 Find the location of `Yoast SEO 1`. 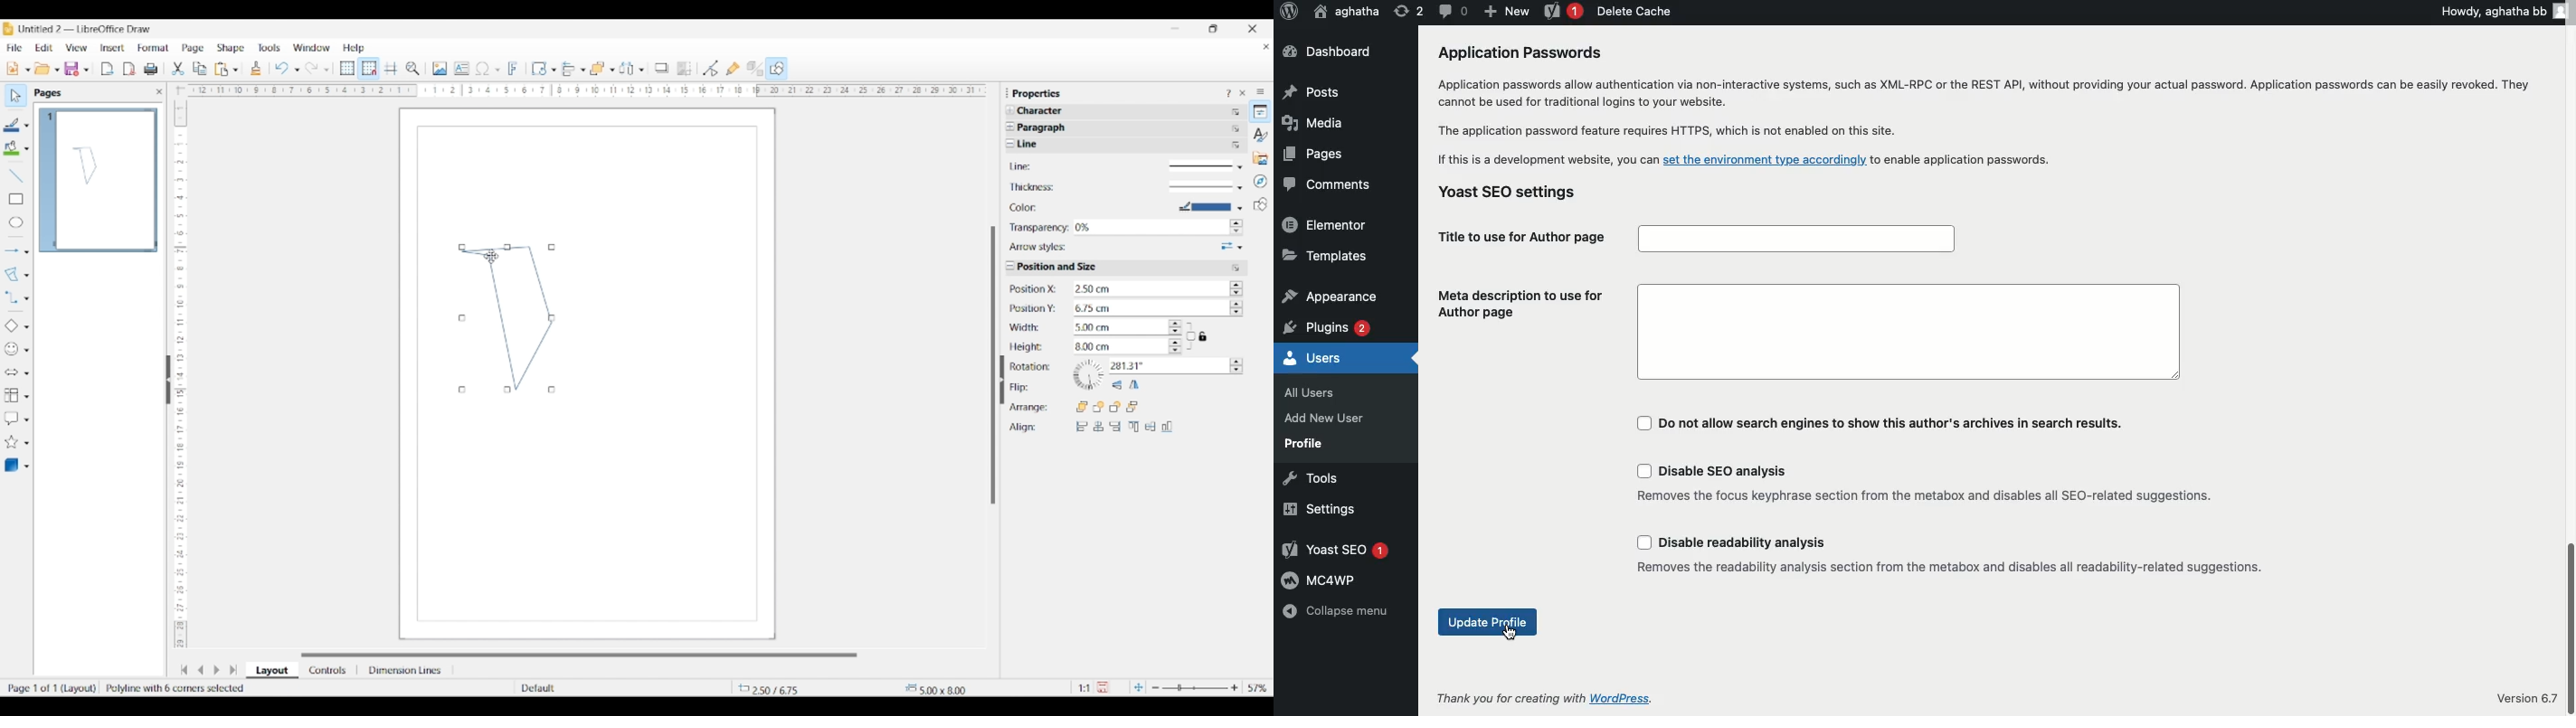

Yoast SEO 1 is located at coordinates (1339, 551).